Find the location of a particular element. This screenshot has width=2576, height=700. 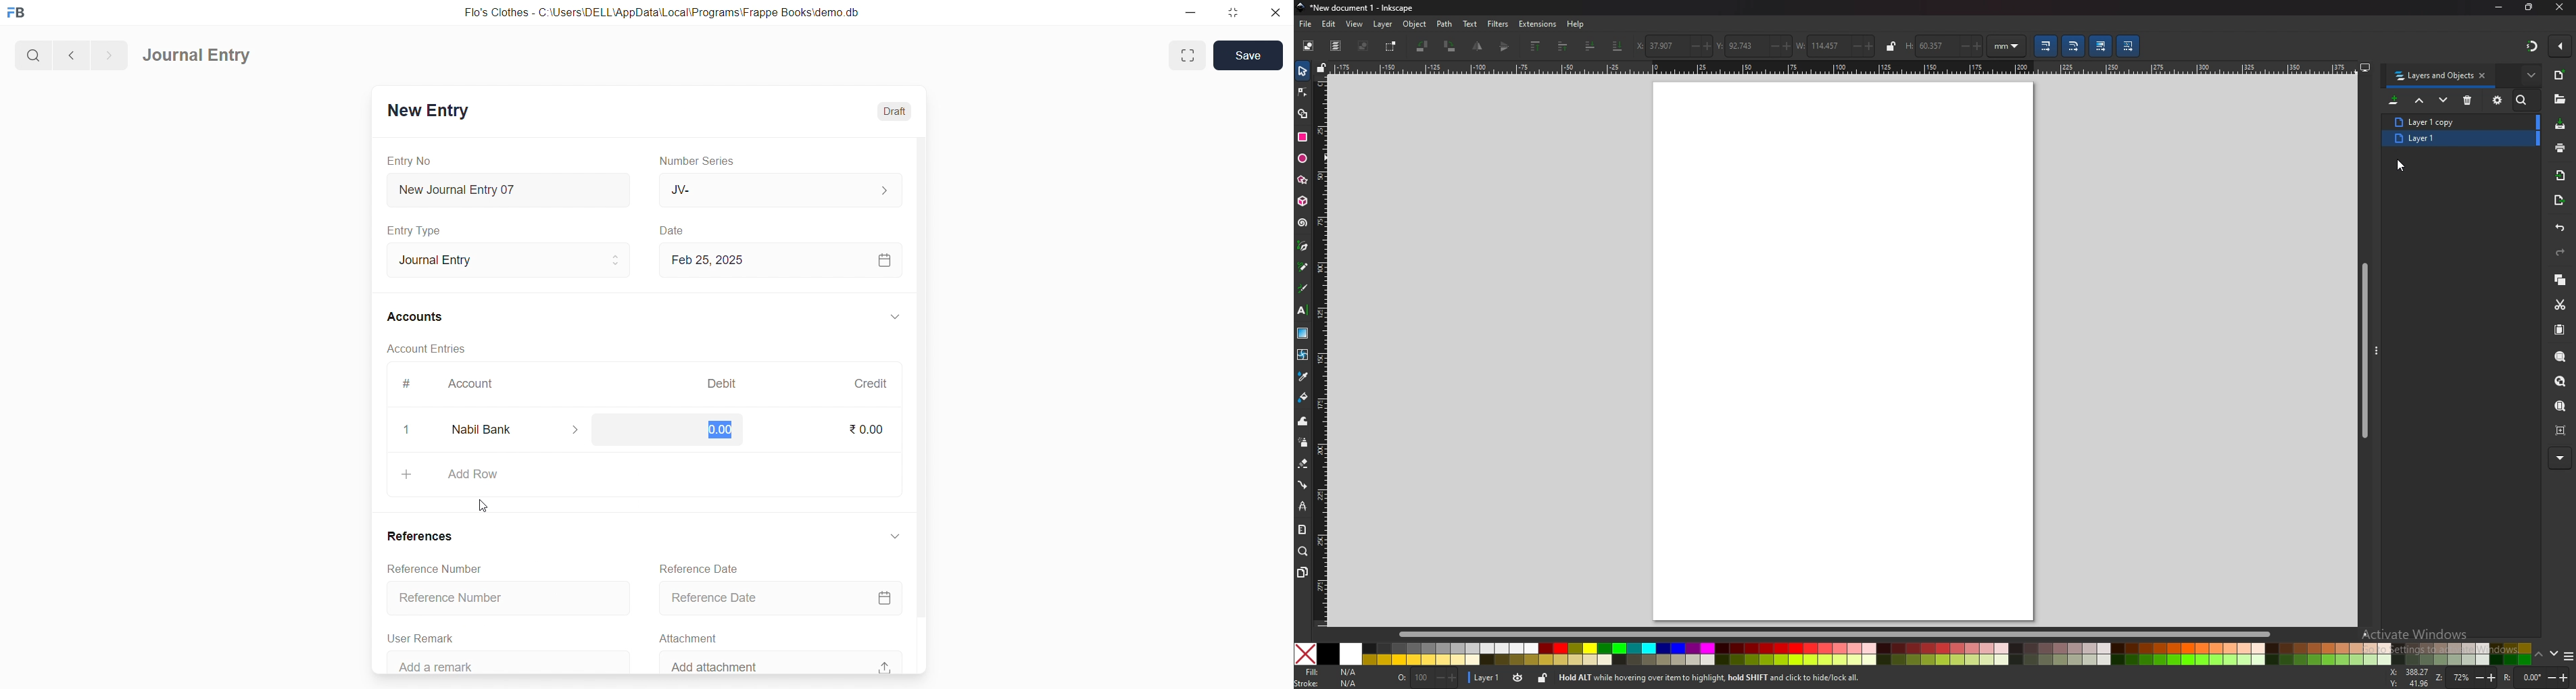

New Entry is located at coordinates (427, 110).